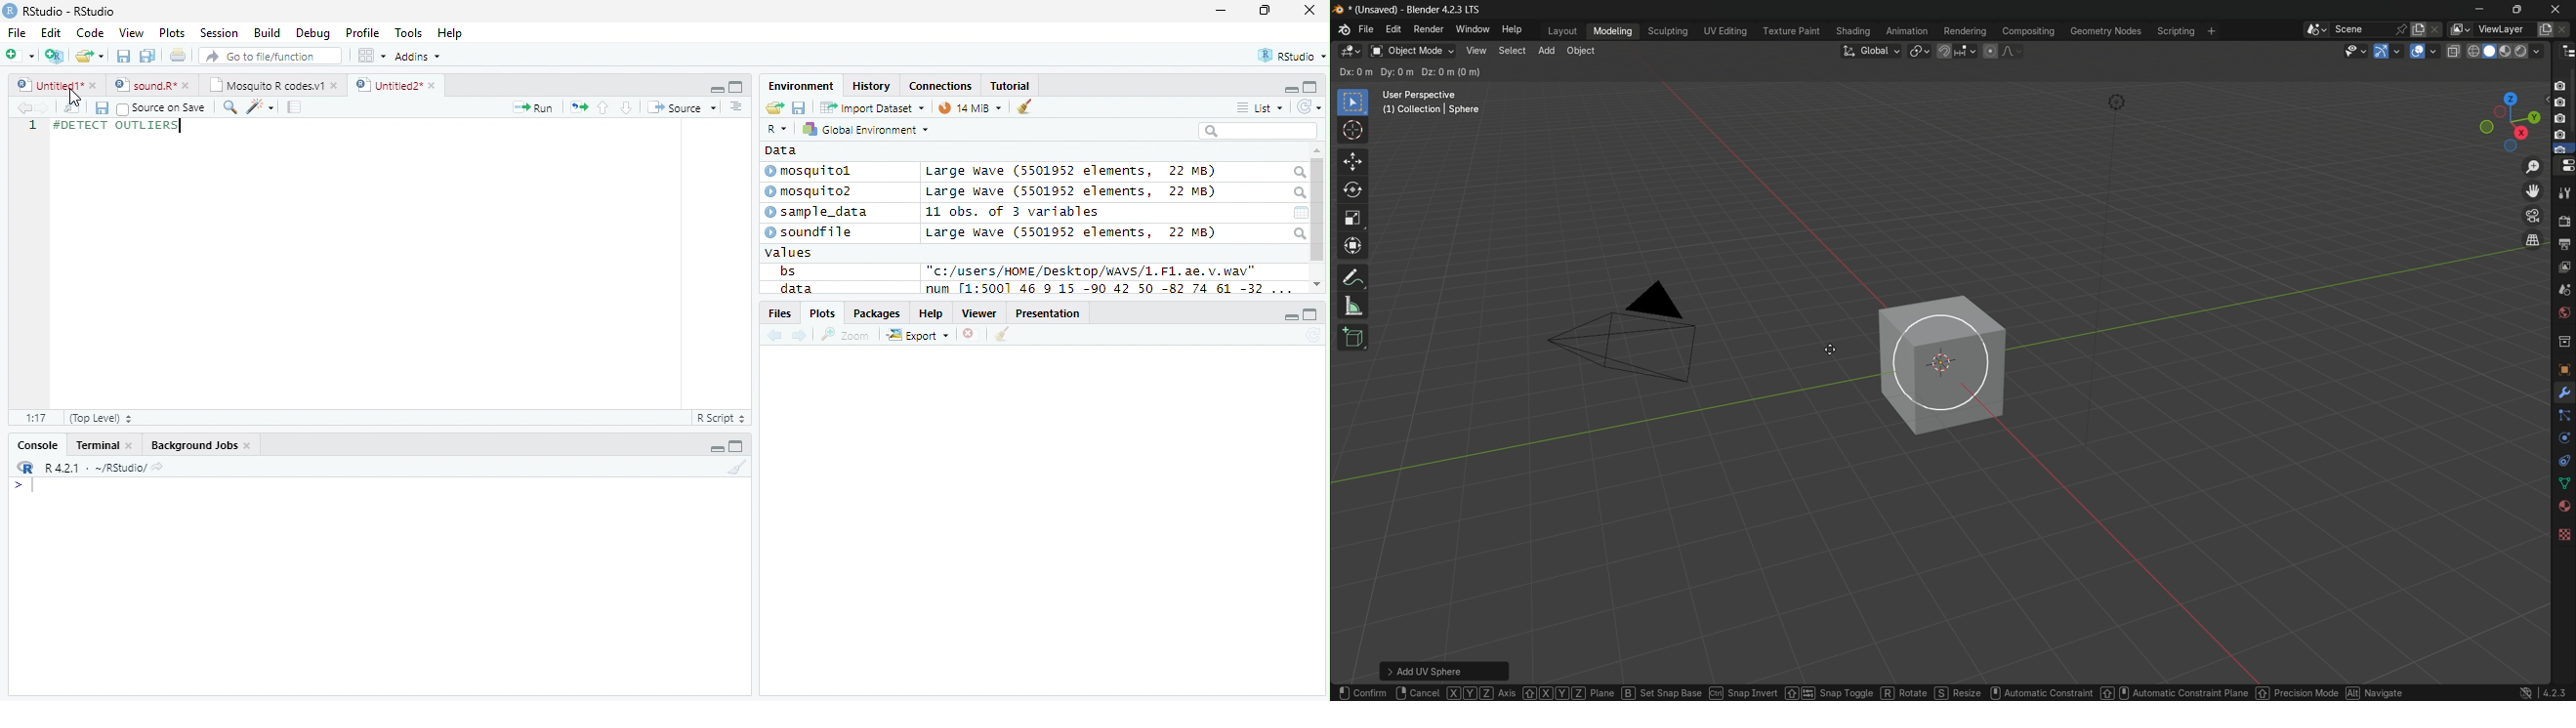 The height and width of the screenshot is (728, 2576). Describe the element at coordinates (918, 336) in the screenshot. I see `Export` at that location.